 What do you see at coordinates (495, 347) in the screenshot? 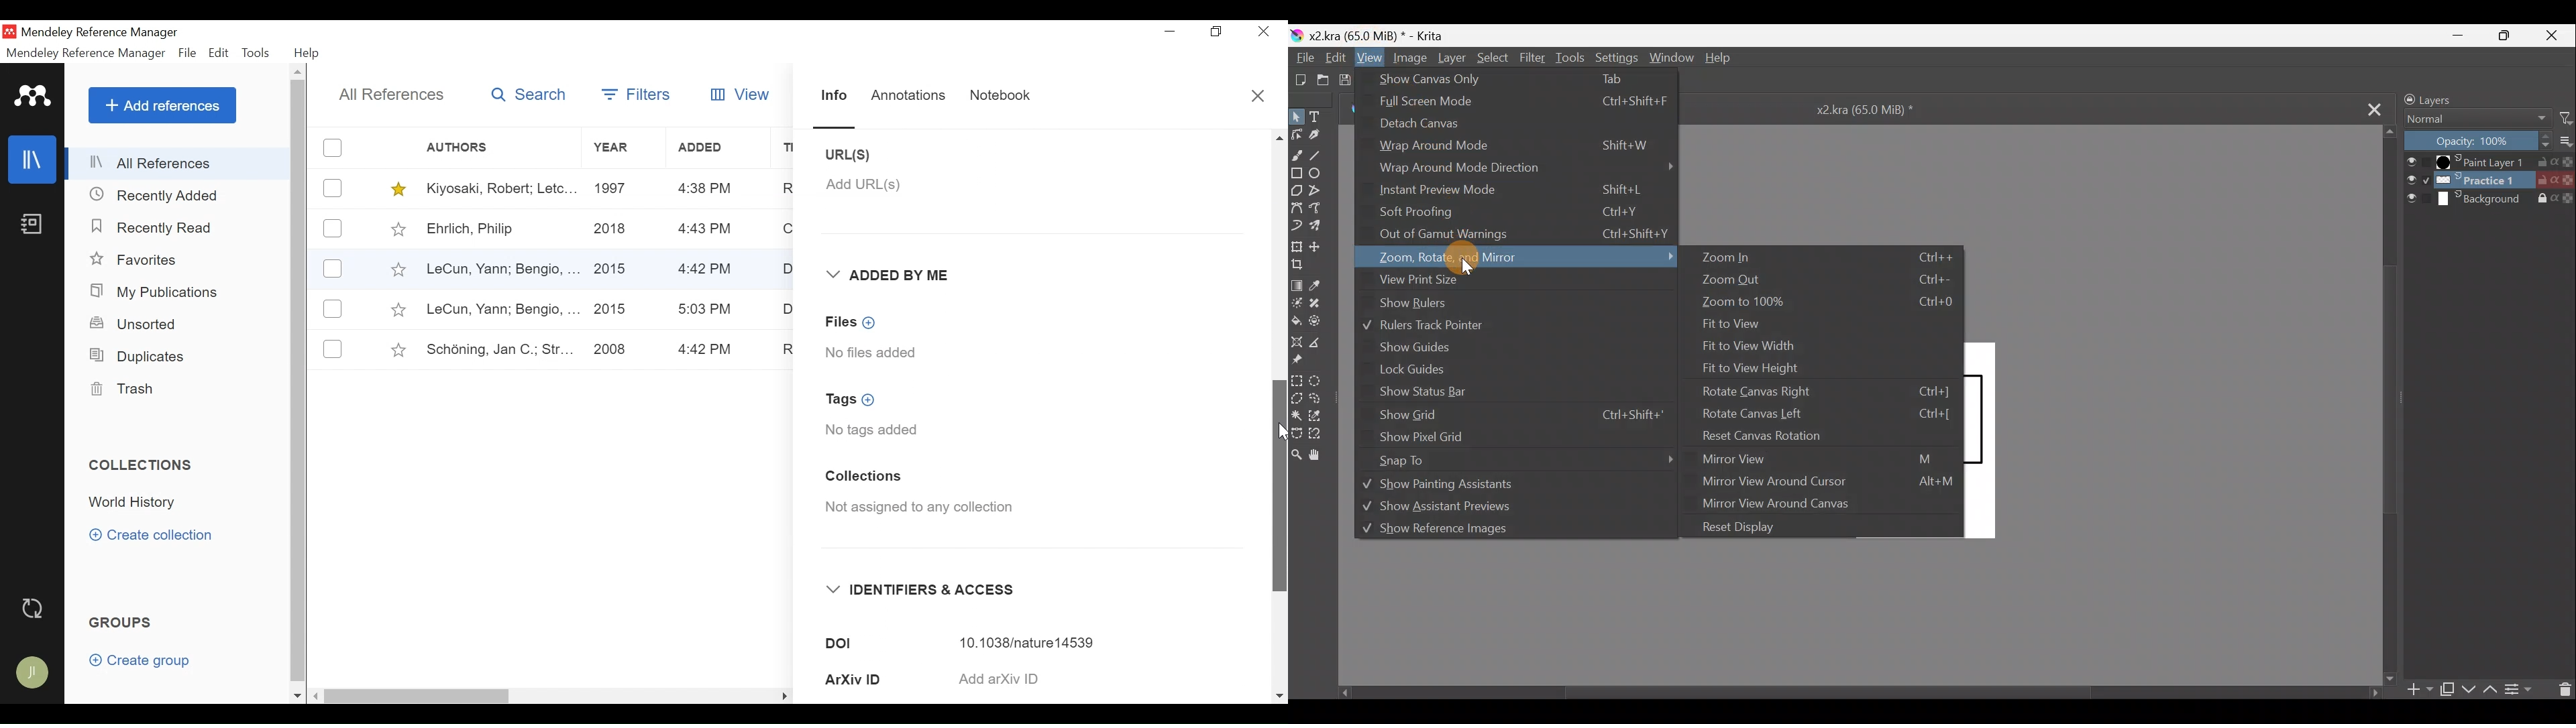
I see `Schoning, Jan C.; Str..` at bounding box center [495, 347].